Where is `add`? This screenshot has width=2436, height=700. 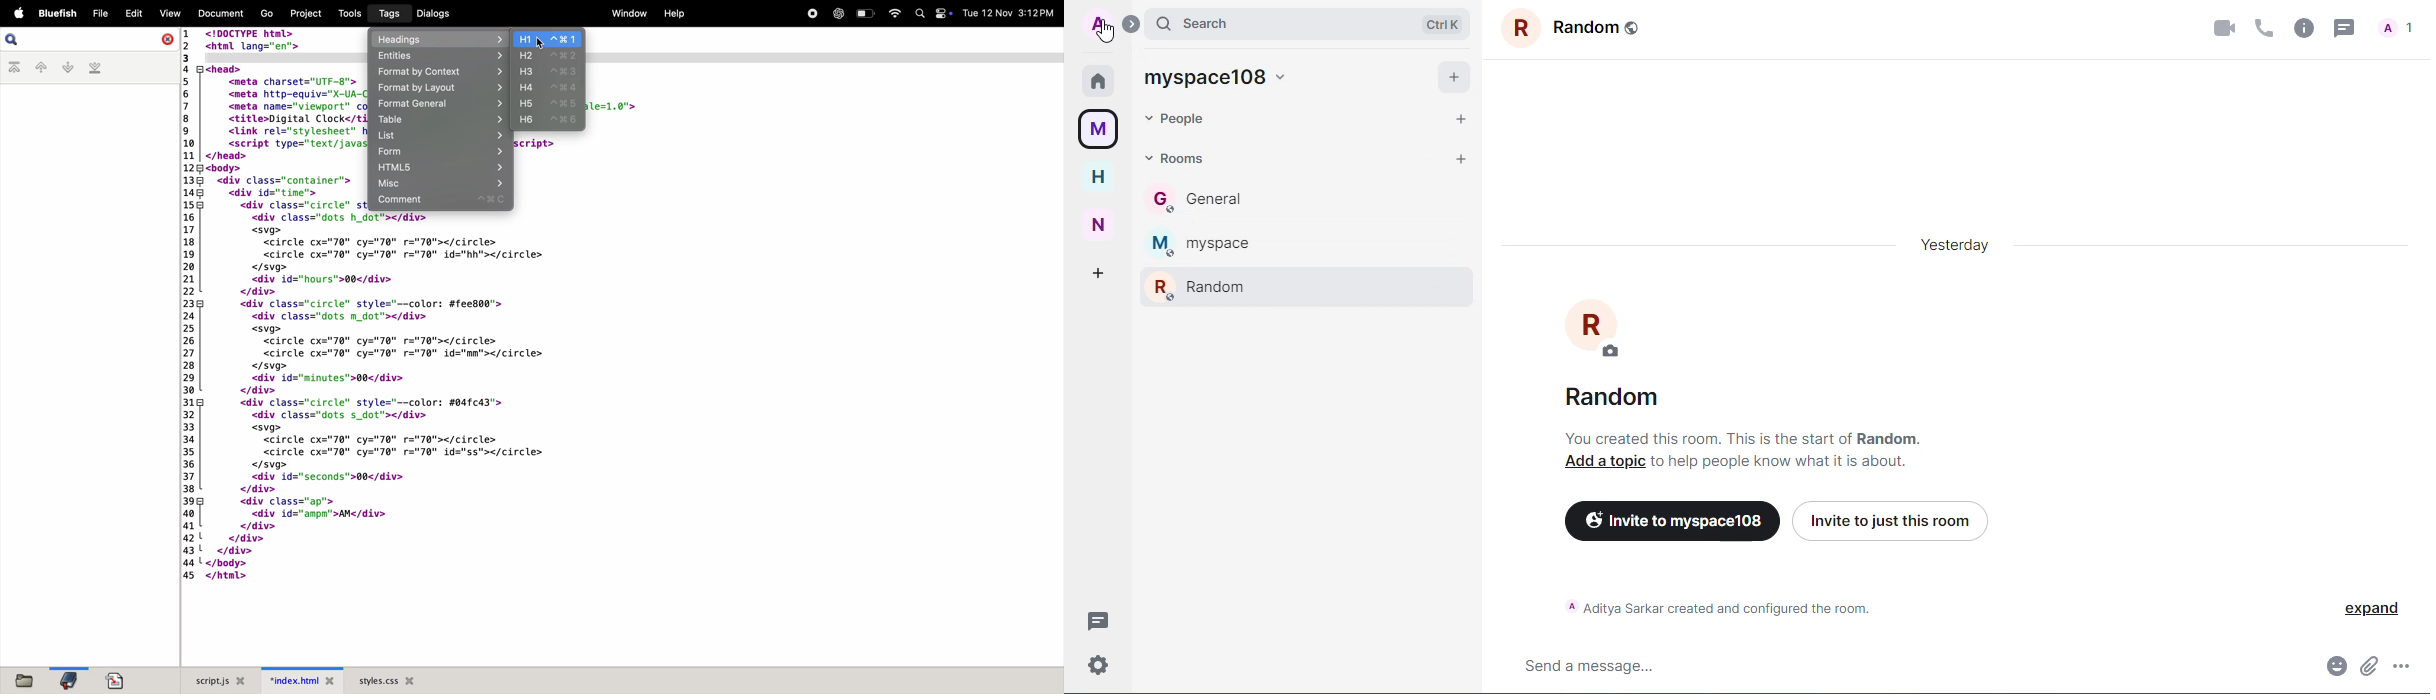 add is located at coordinates (1462, 158).